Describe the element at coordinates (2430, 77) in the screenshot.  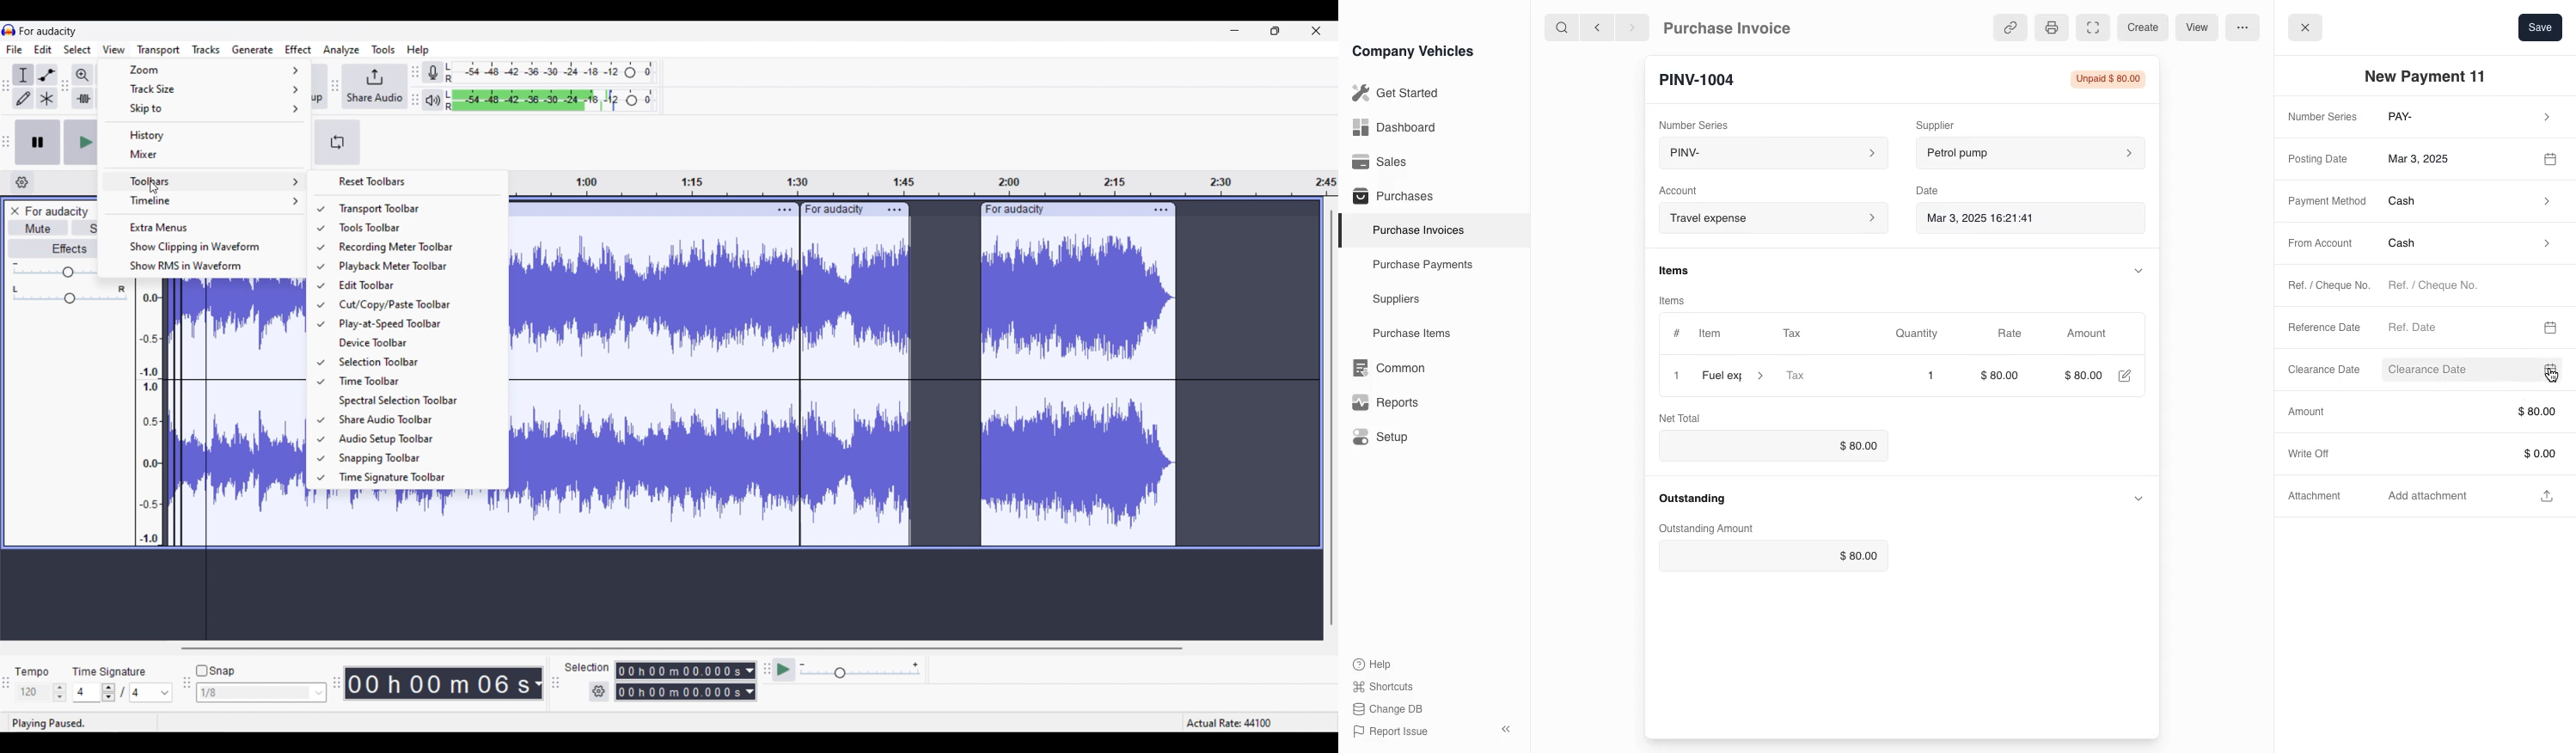
I see `New Payment 11` at that location.